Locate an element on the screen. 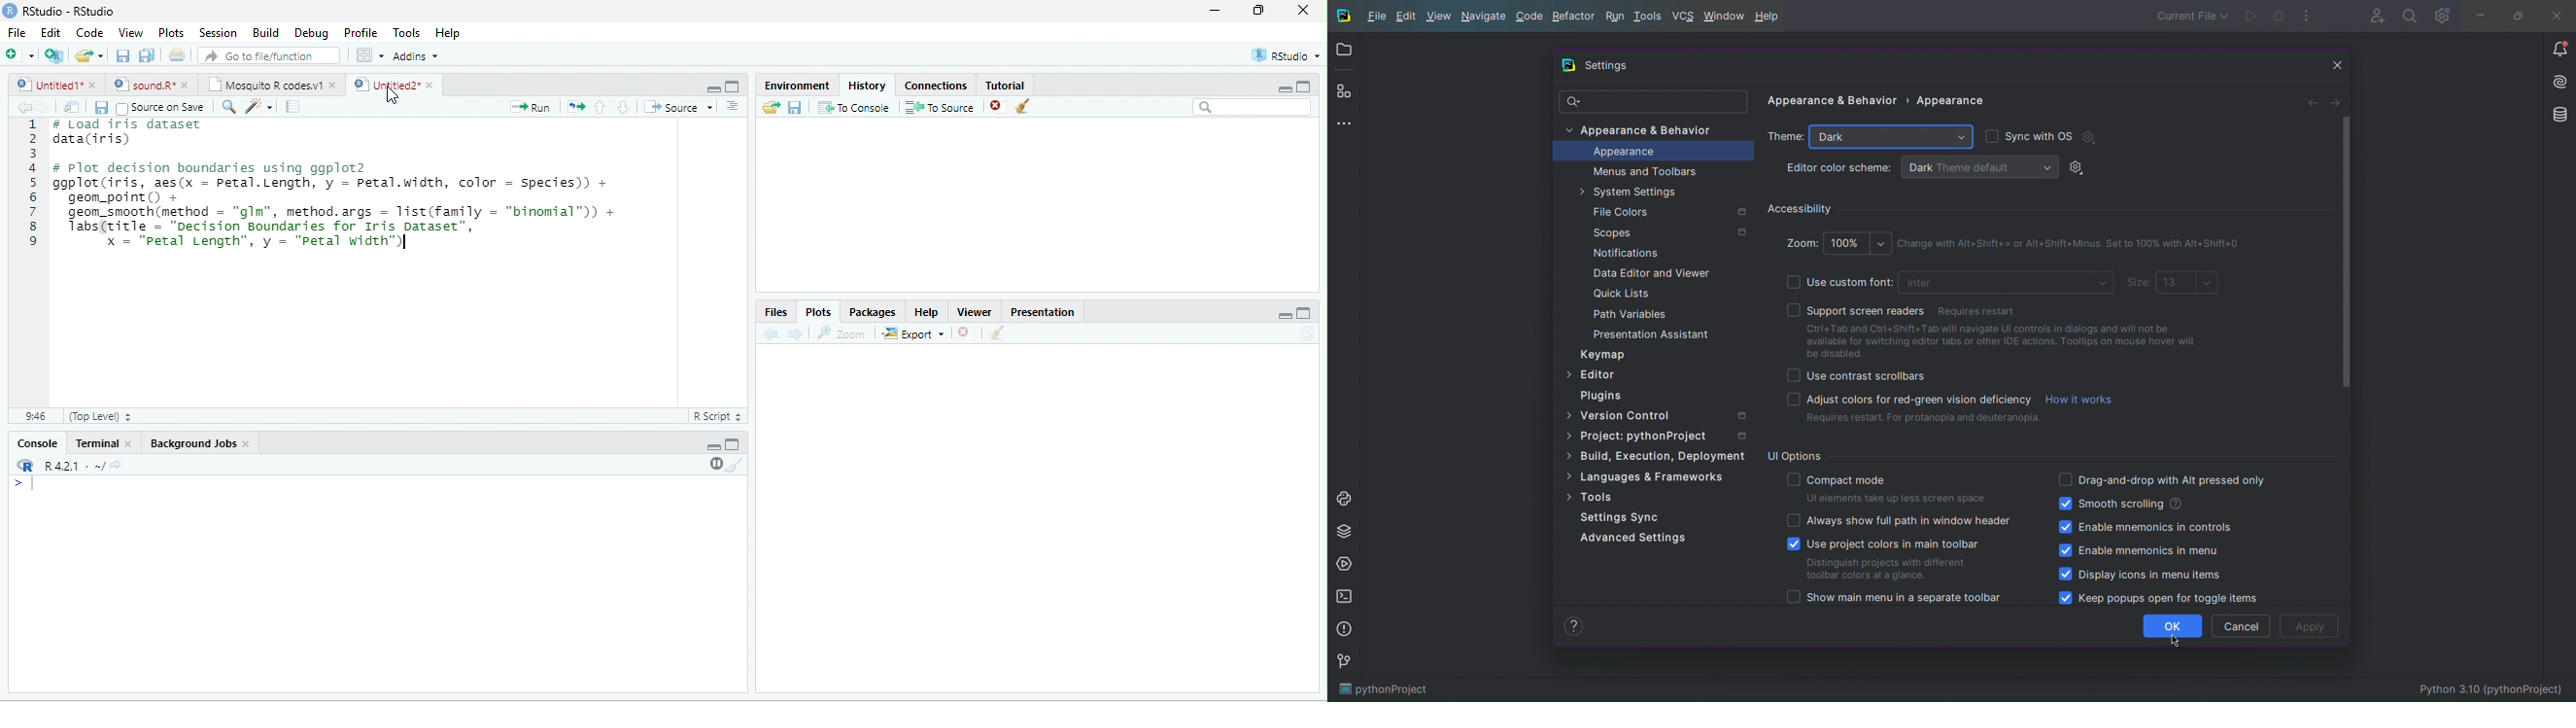 The width and height of the screenshot is (2576, 728). options is located at coordinates (370, 55).